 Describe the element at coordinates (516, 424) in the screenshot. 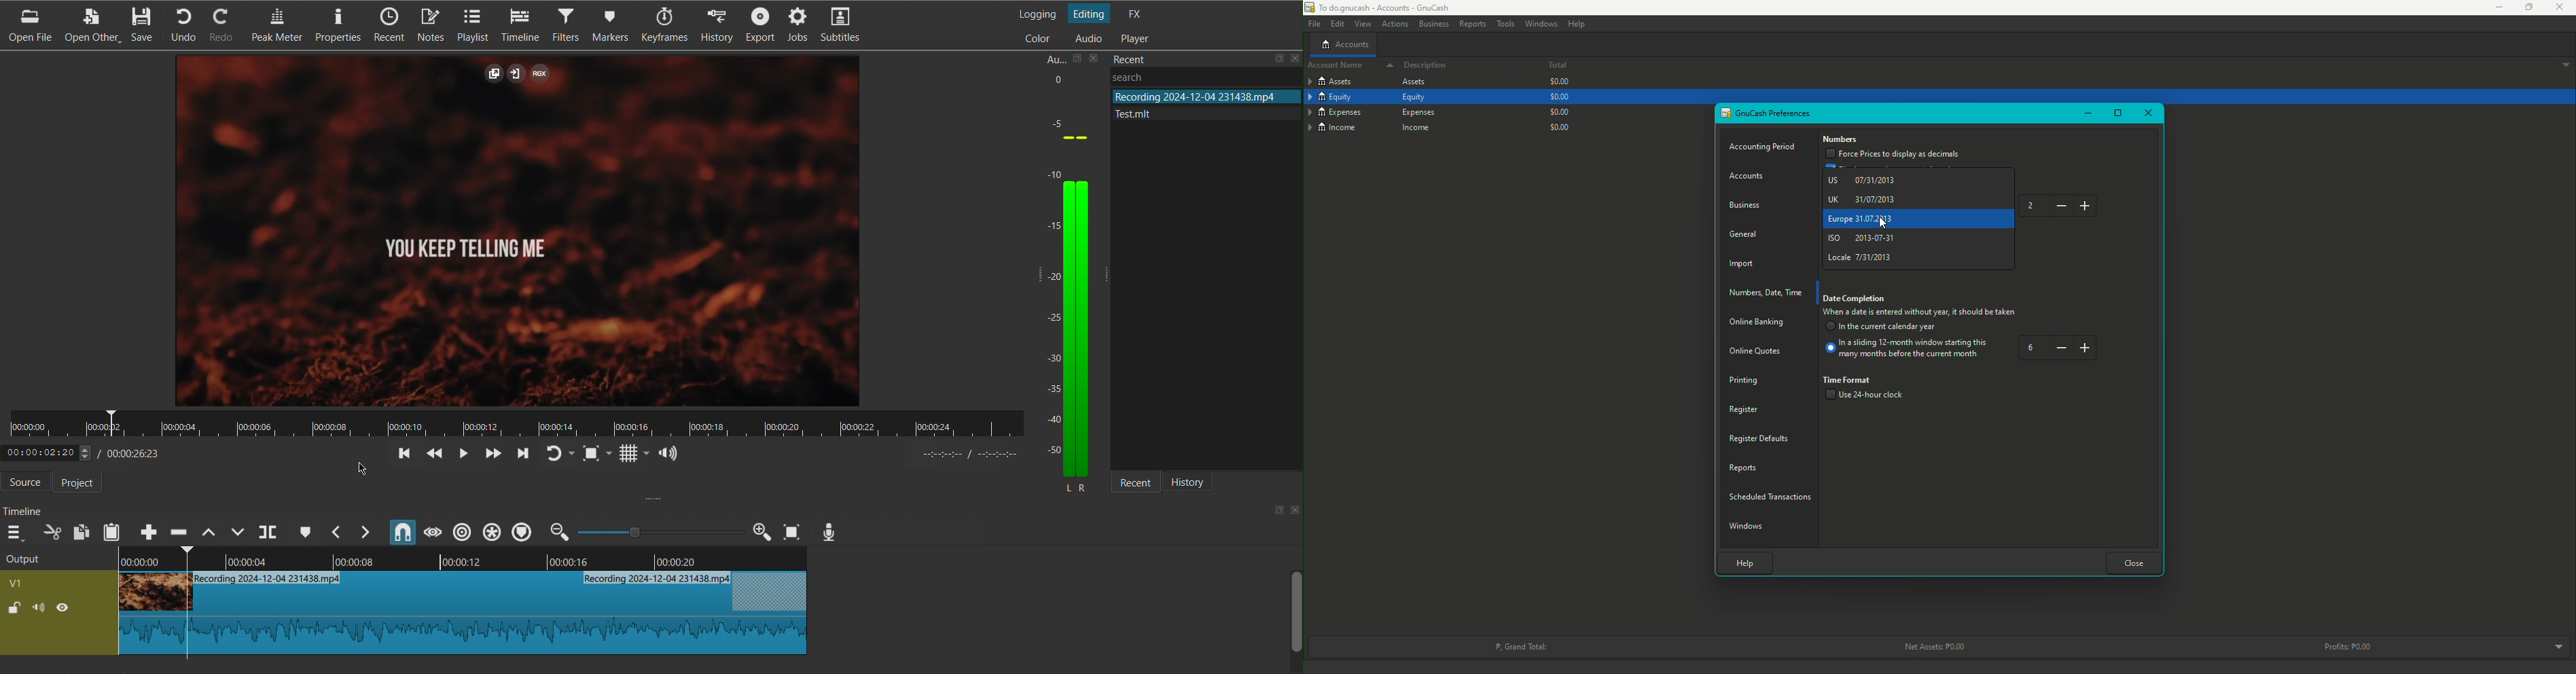

I see `Timeline` at that location.